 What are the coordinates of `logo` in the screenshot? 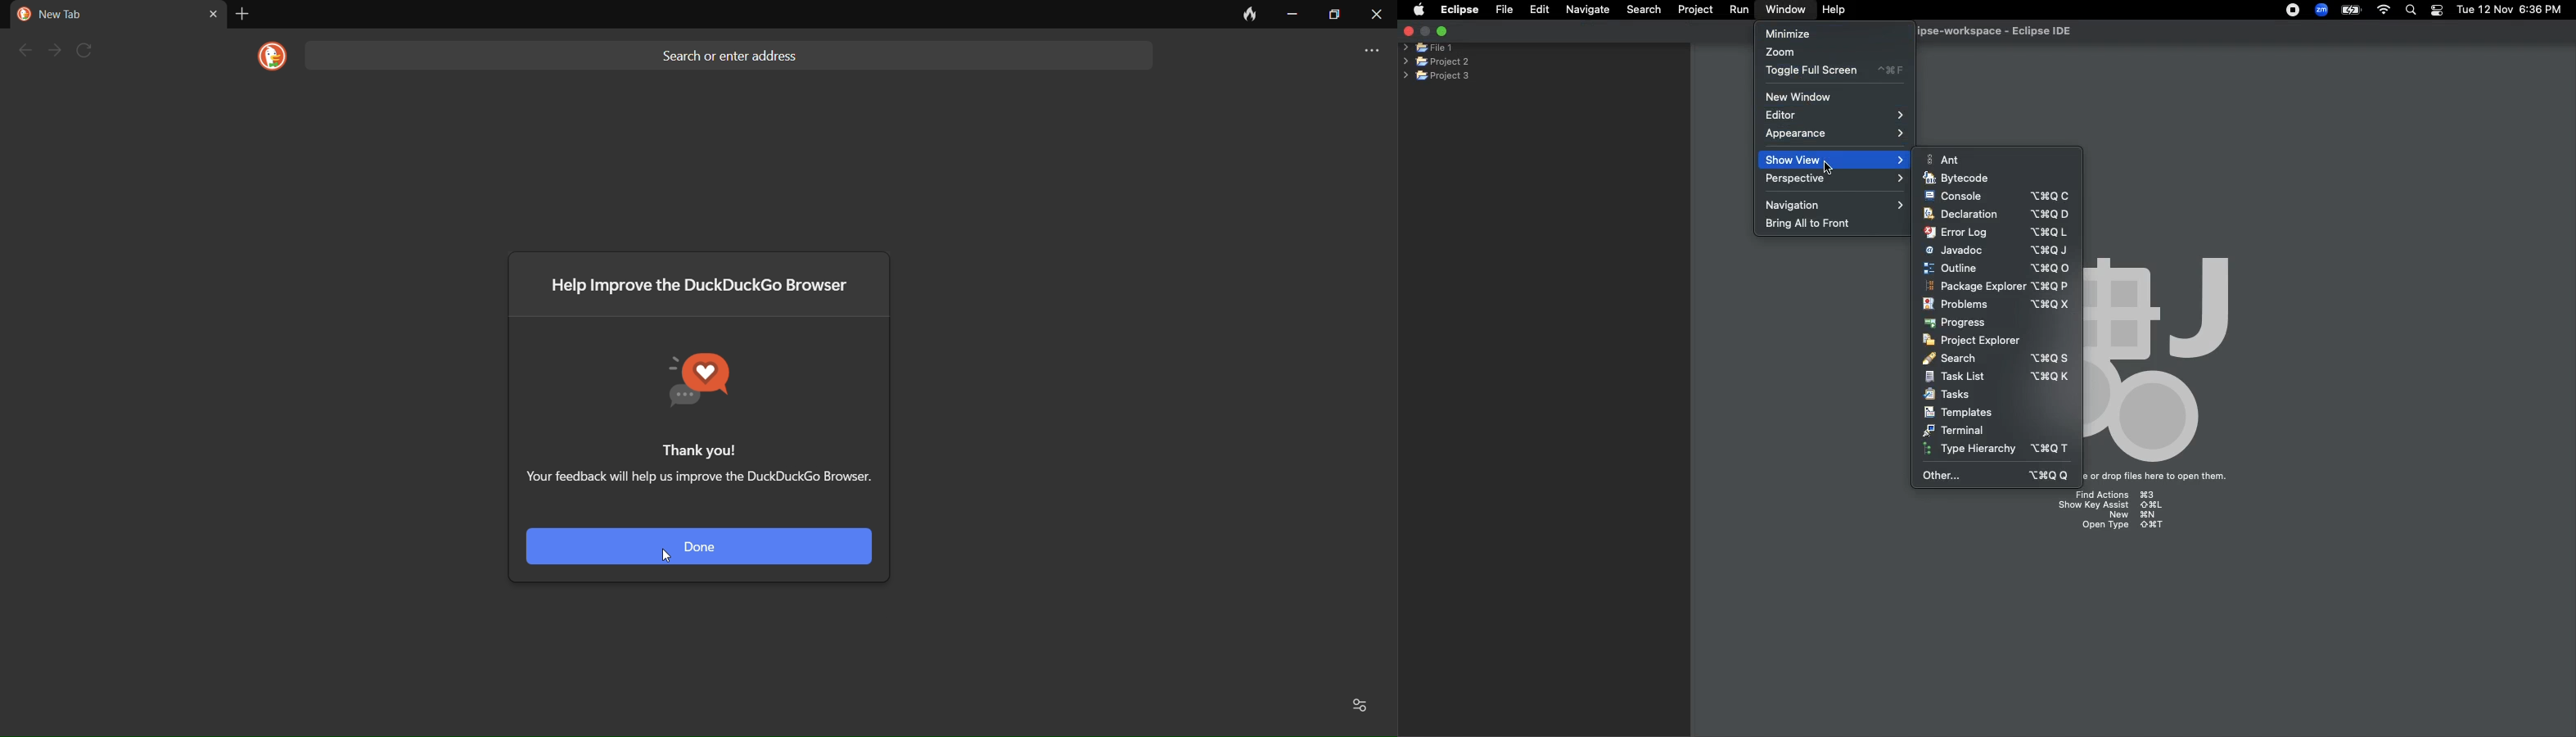 It's located at (267, 57).